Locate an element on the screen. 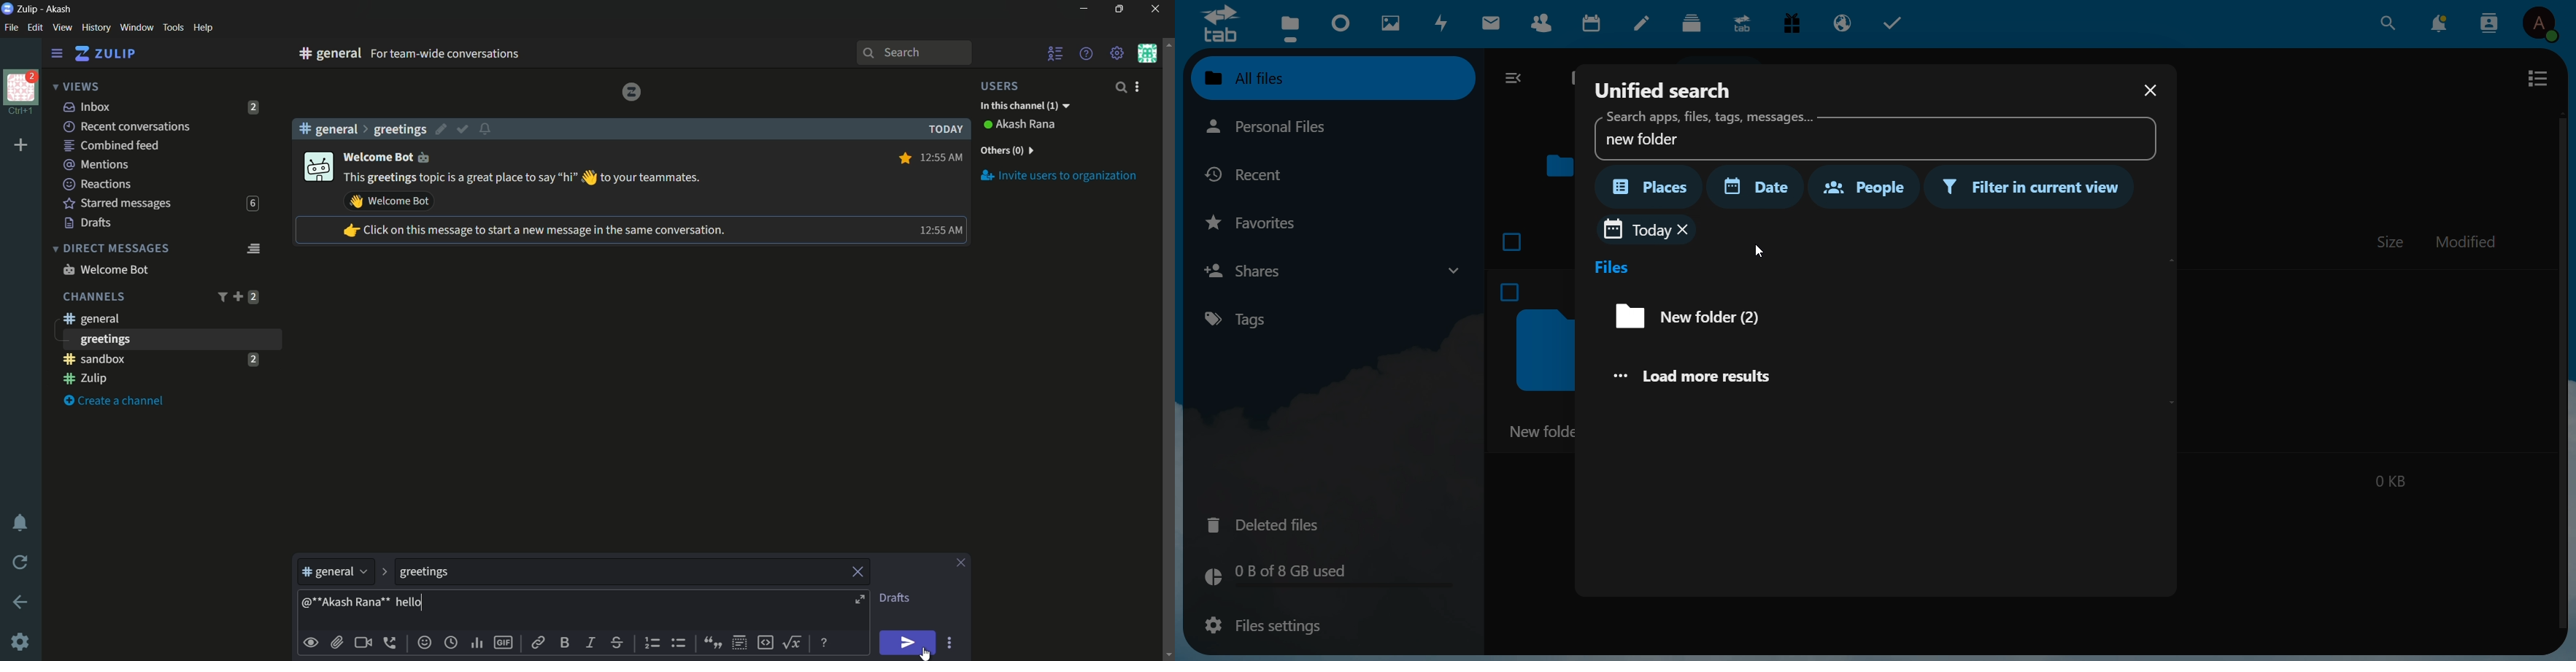 The width and height of the screenshot is (2576, 672). files setting is located at coordinates (1260, 627).